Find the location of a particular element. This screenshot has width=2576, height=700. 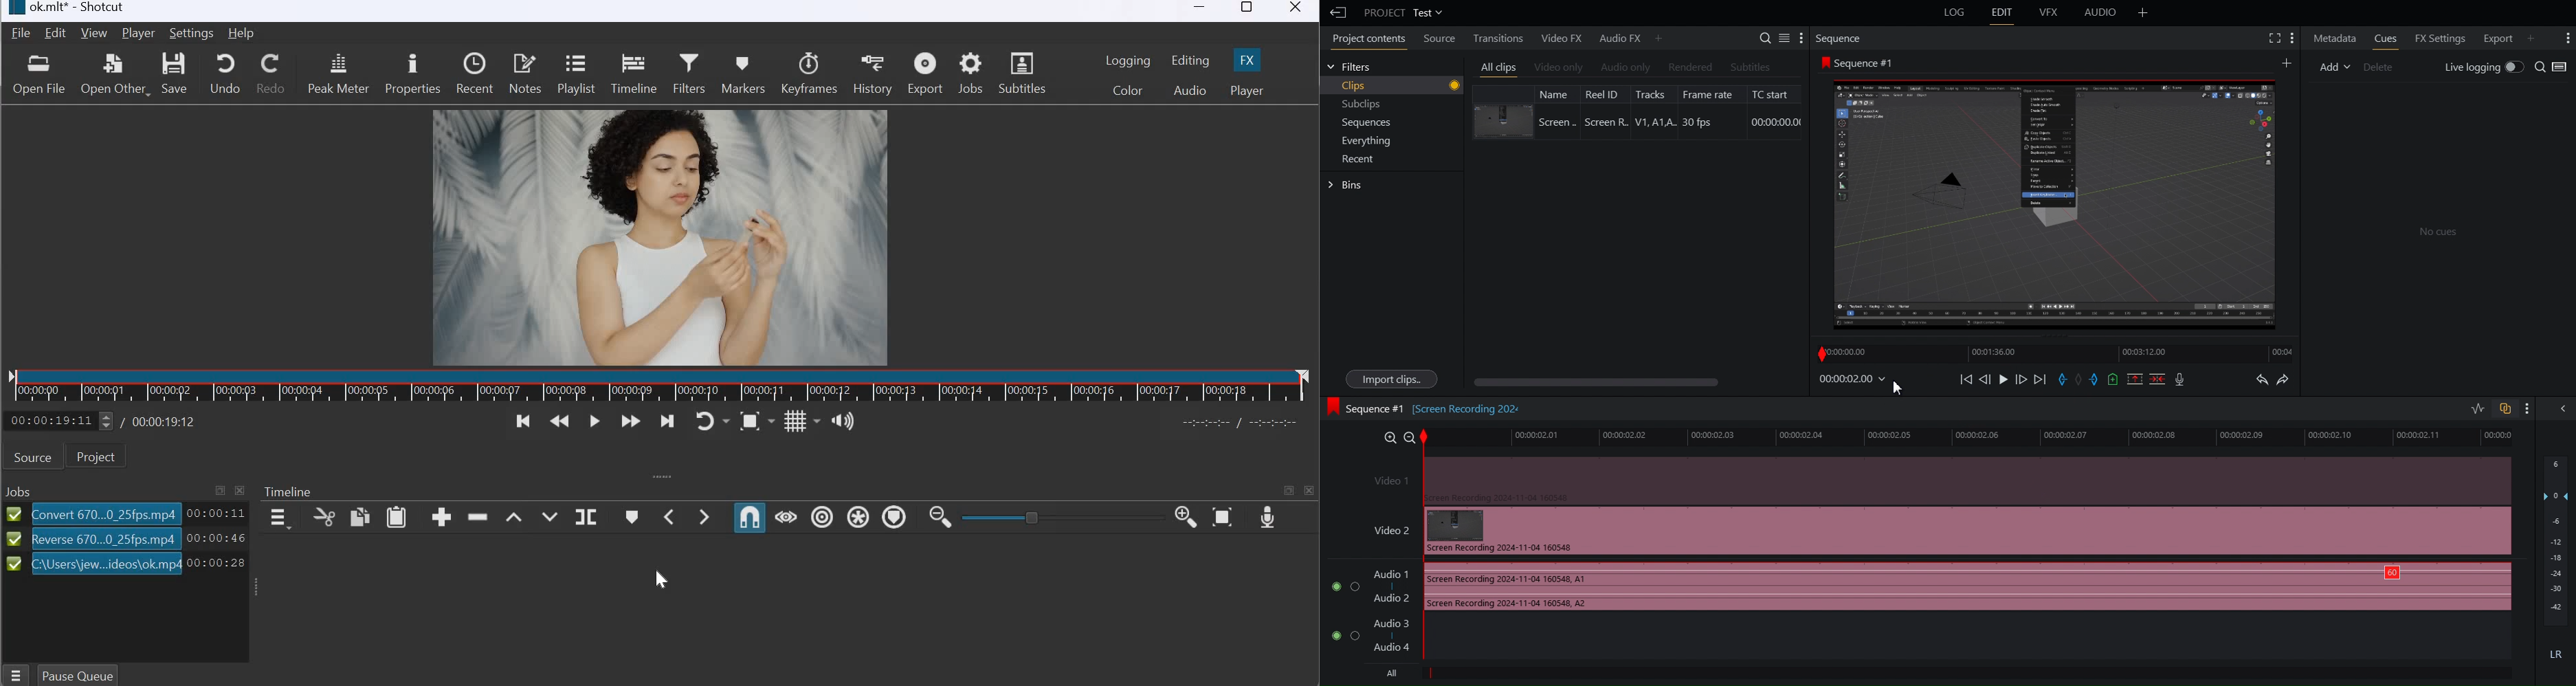

append is located at coordinates (438, 516).